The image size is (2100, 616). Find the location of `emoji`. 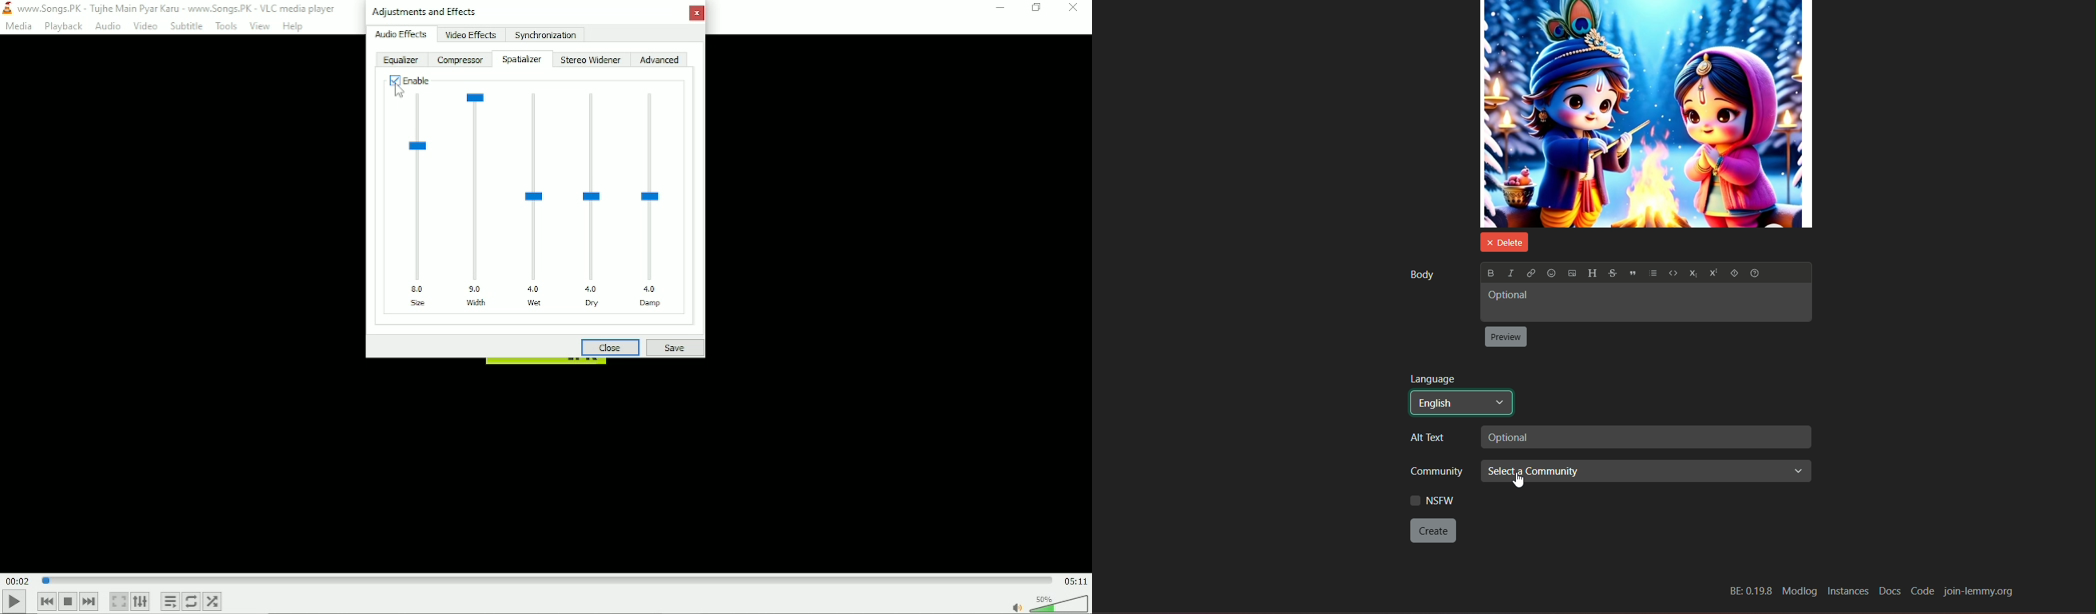

emoji is located at coordinates (1551, 273).